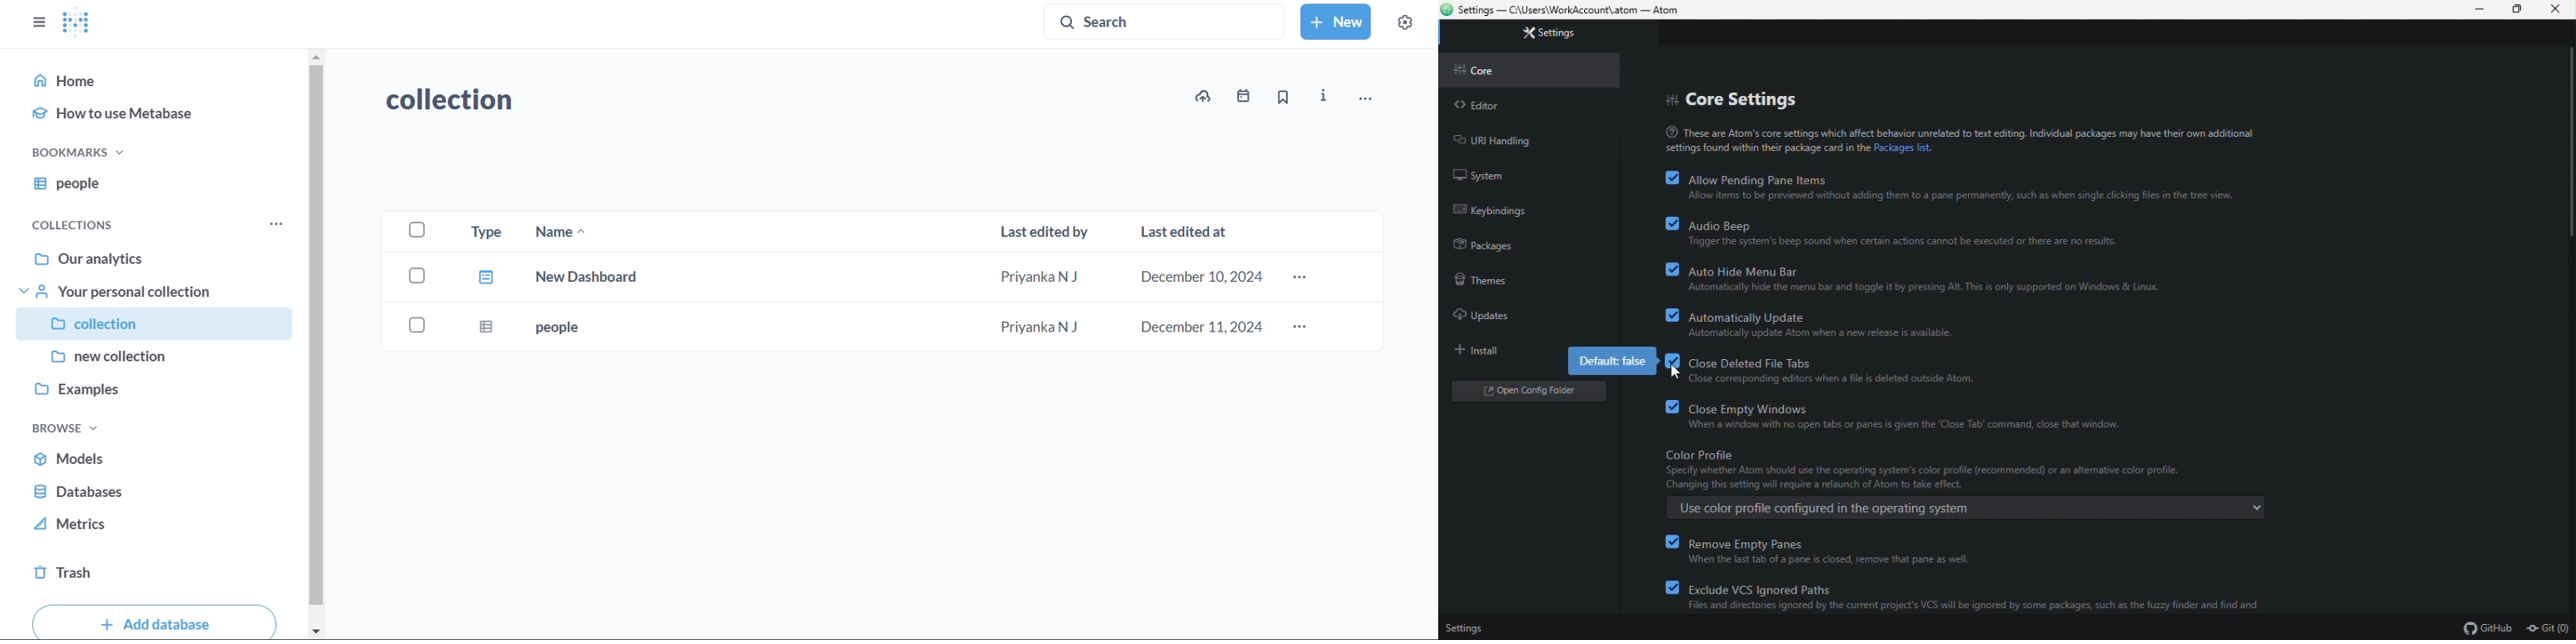  I want to click on install, so click(1483, 351).